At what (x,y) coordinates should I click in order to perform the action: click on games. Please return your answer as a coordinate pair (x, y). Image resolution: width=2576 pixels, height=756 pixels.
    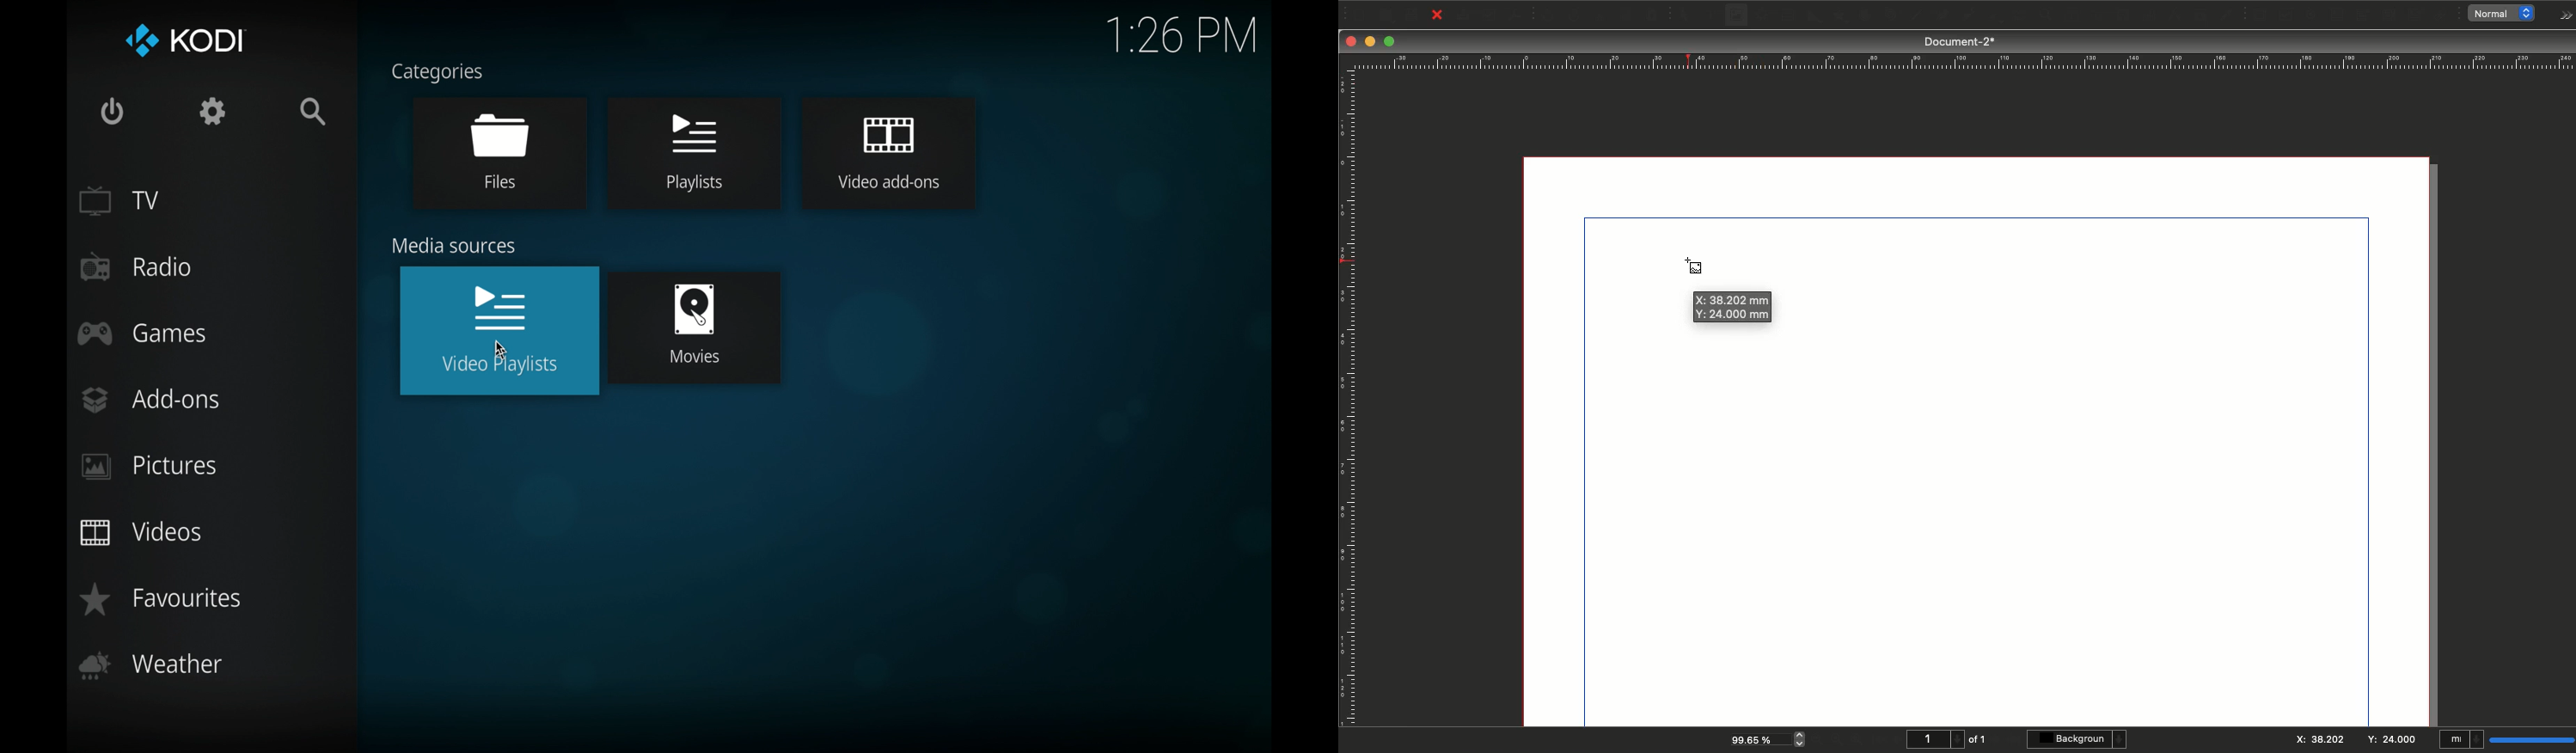
    Looking at the image, I should click on (146, 333).